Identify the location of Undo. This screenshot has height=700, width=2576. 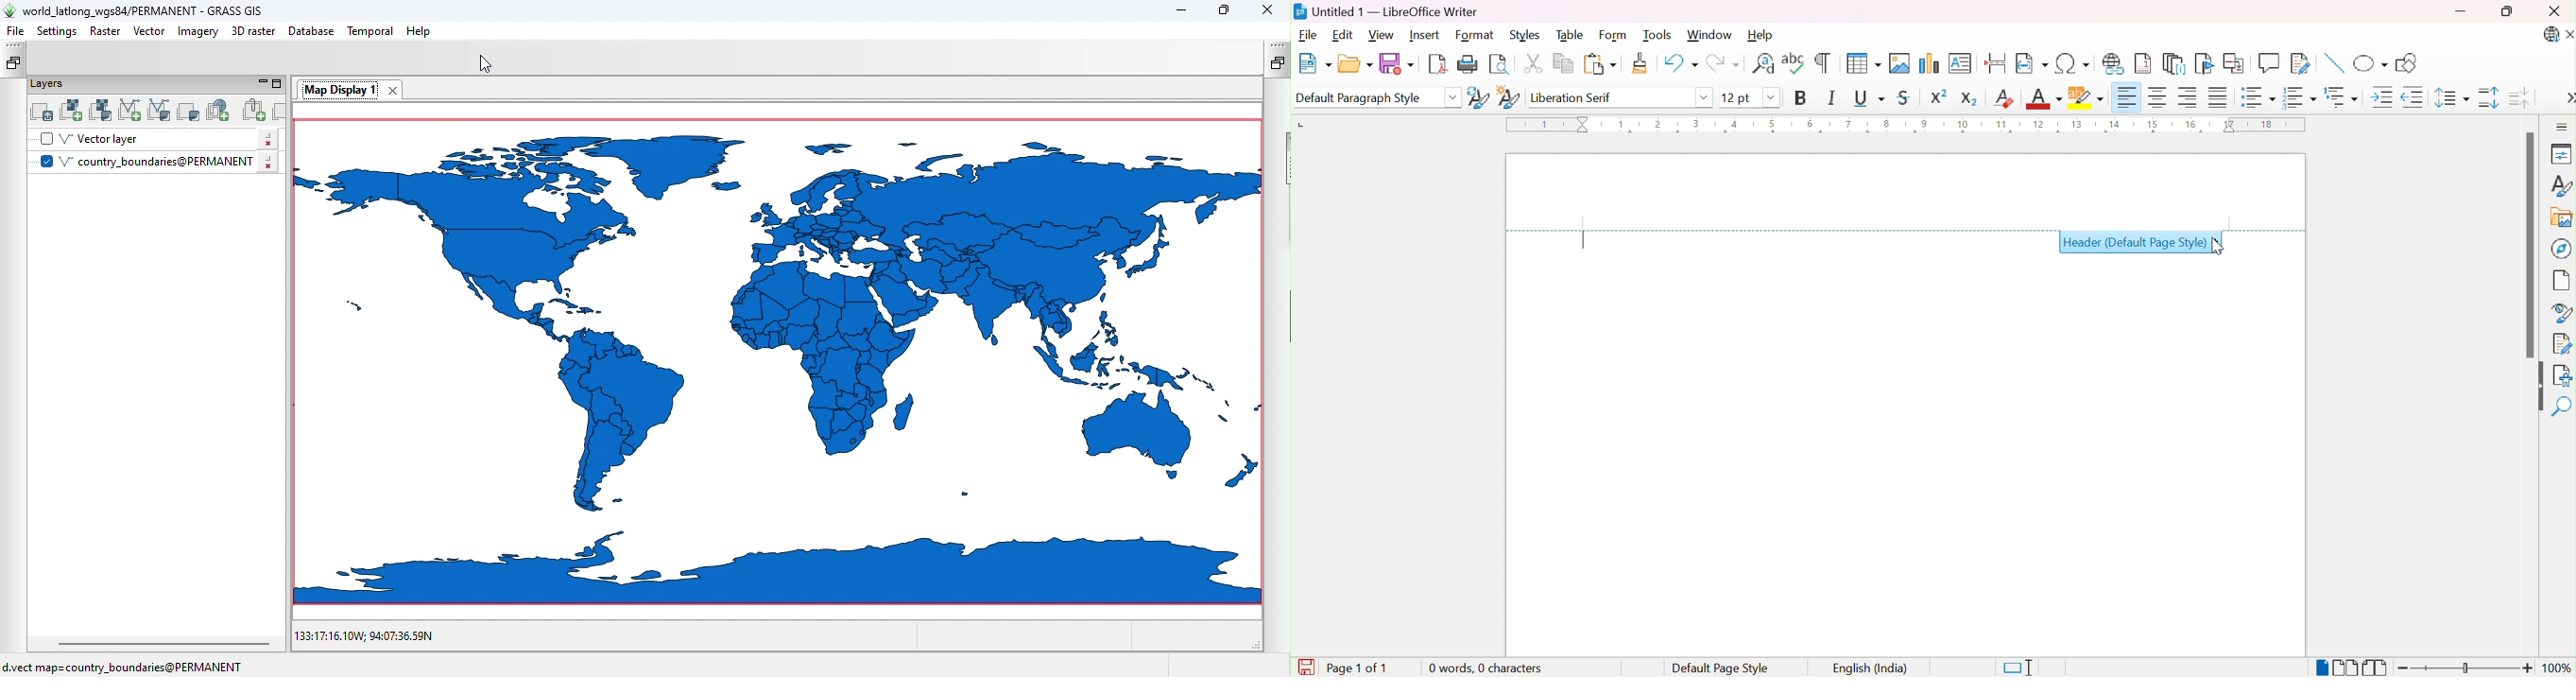
(1680, 61).